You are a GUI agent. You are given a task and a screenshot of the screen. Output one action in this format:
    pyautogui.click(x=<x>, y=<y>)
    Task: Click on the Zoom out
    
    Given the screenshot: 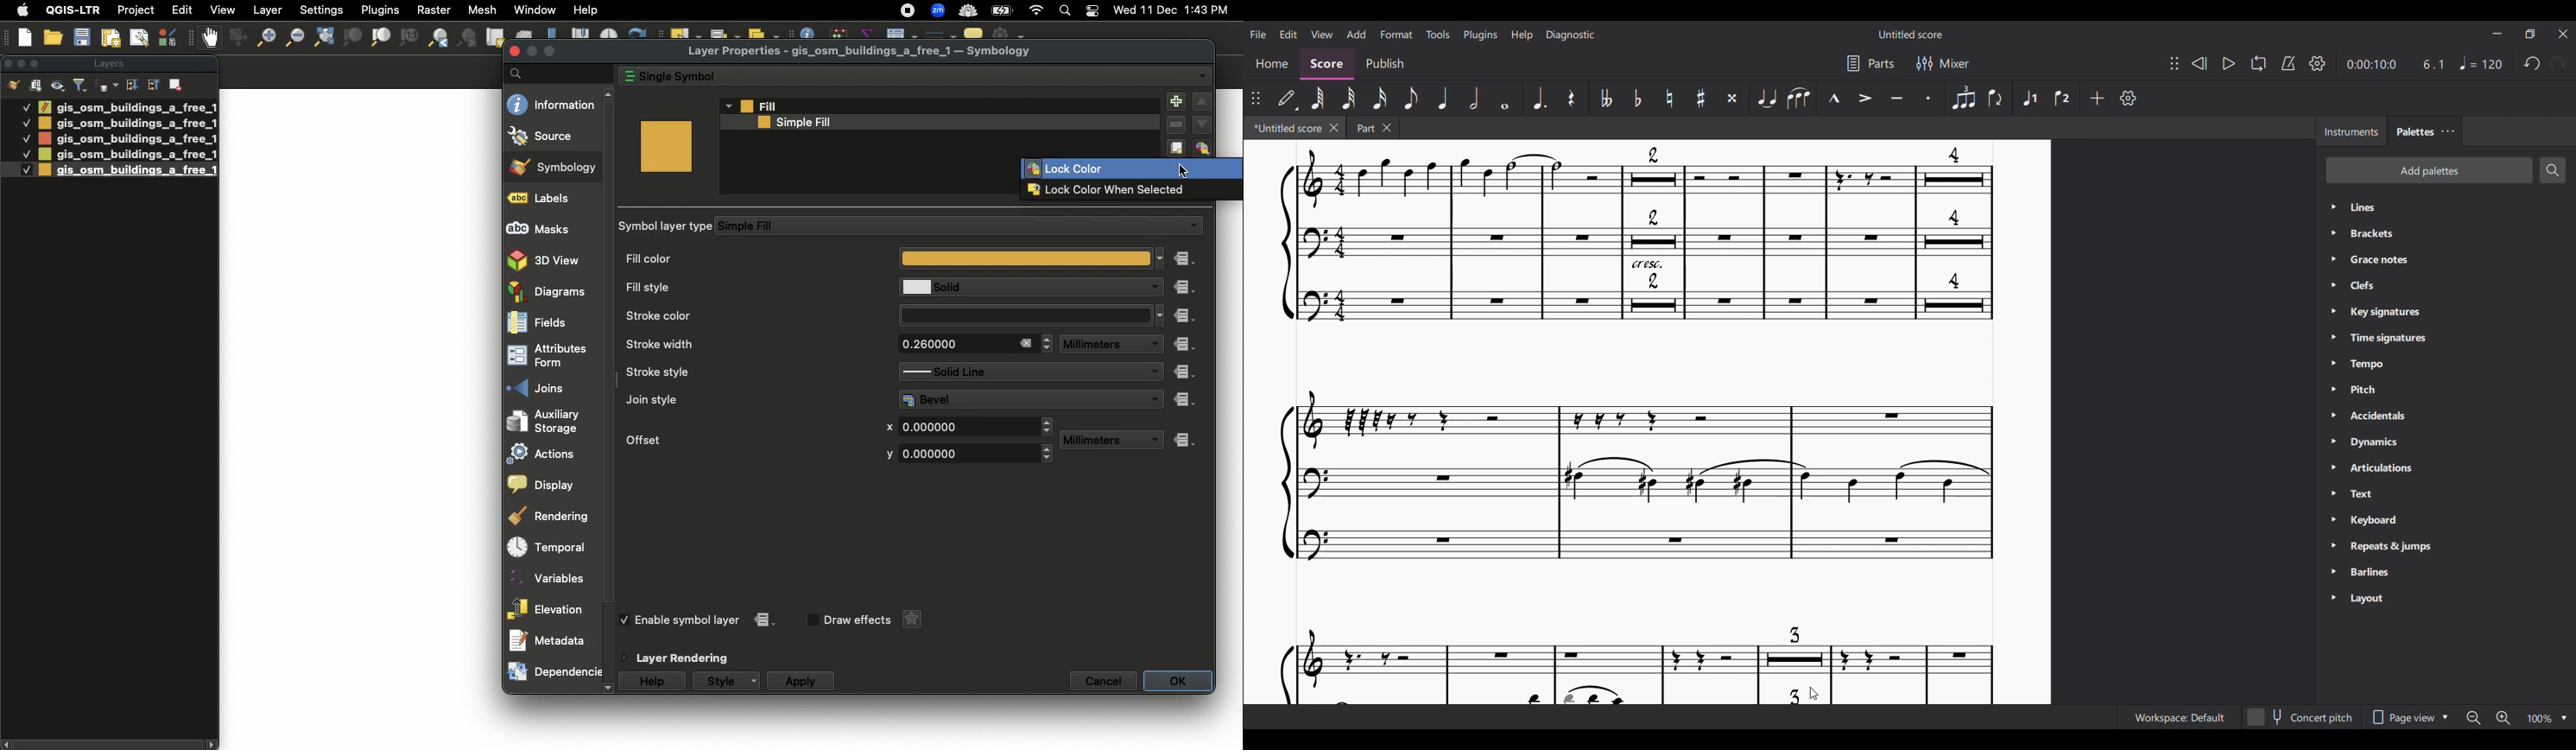 What is the action you would take?
    pyautogui.click(x=262, y=40)
    